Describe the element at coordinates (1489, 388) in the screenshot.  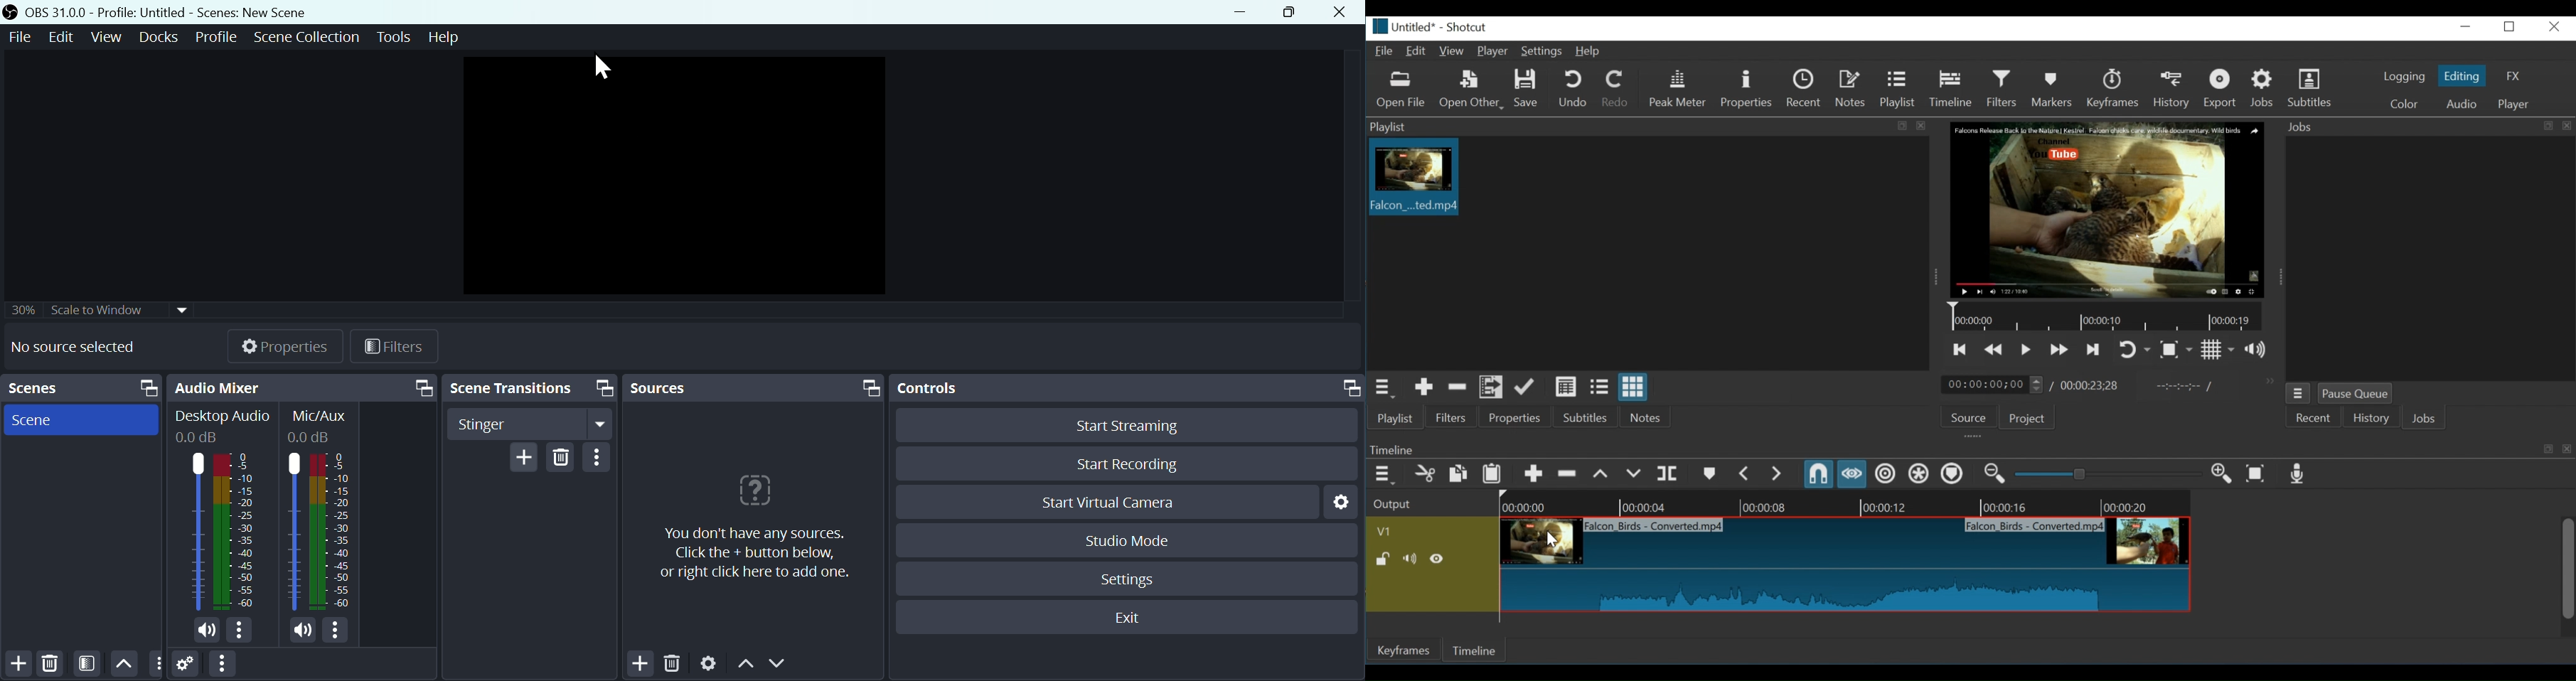
I see `Add files to the playlist` at that location.